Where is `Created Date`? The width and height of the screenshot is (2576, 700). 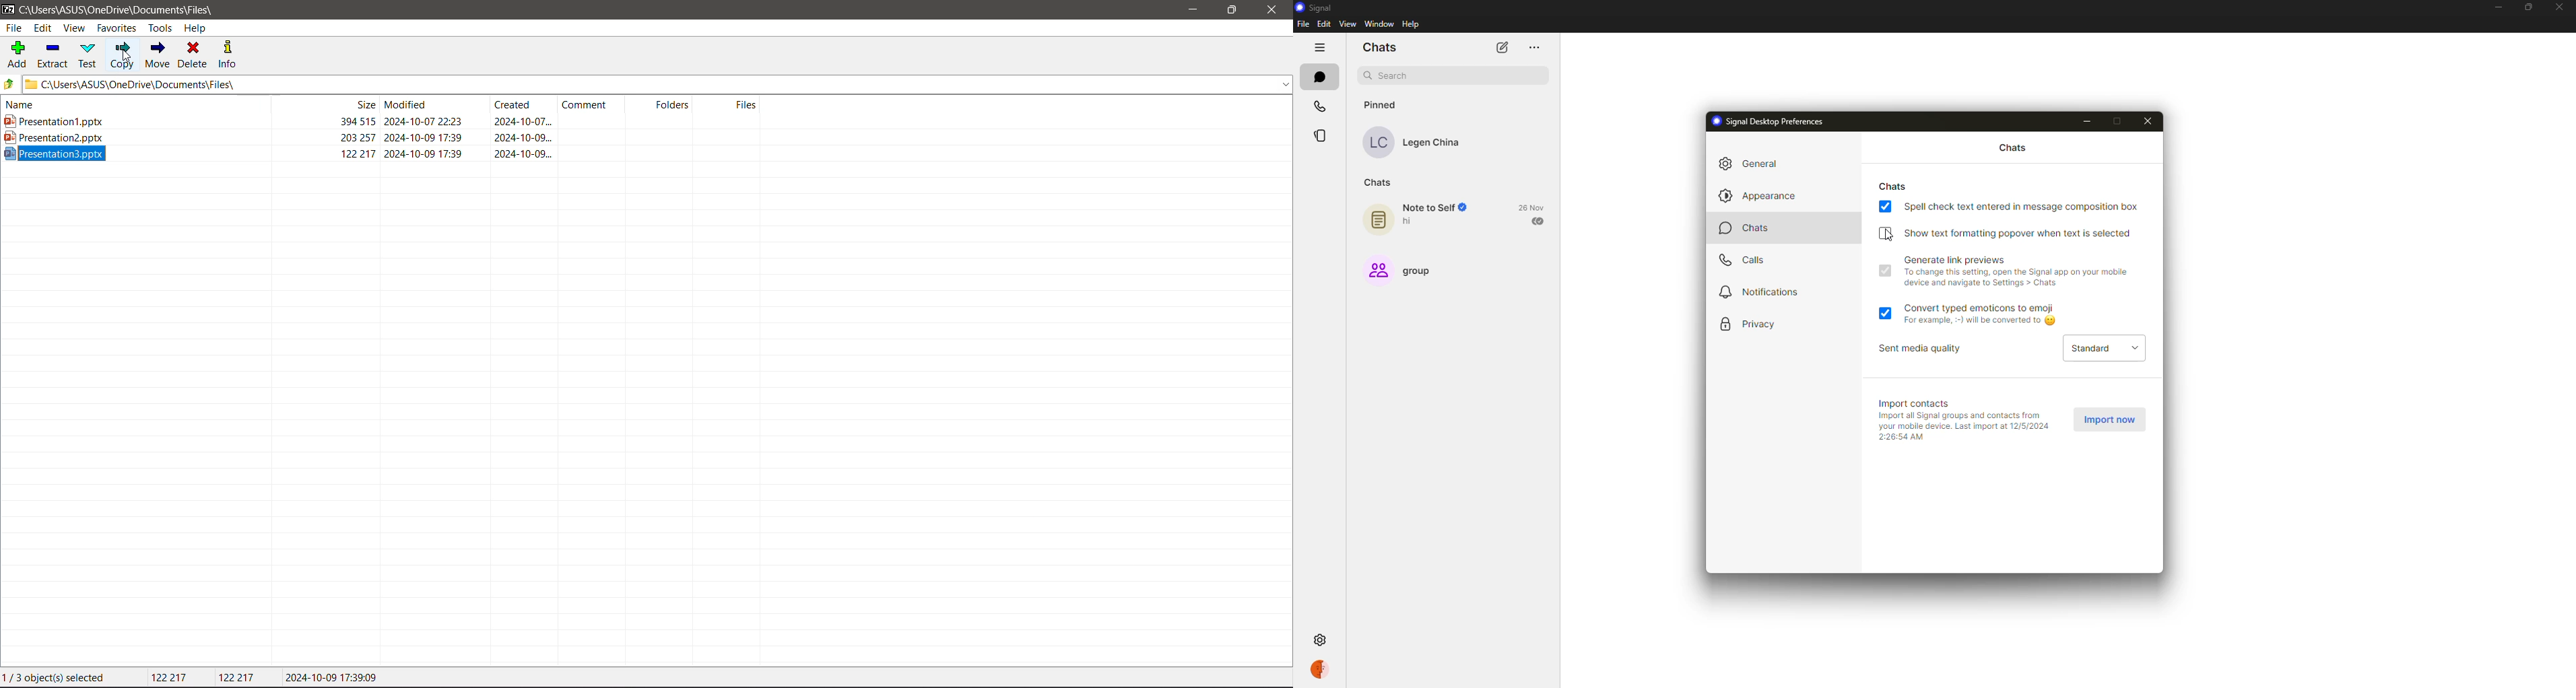
Created Date is located at coordinates (525, 106).